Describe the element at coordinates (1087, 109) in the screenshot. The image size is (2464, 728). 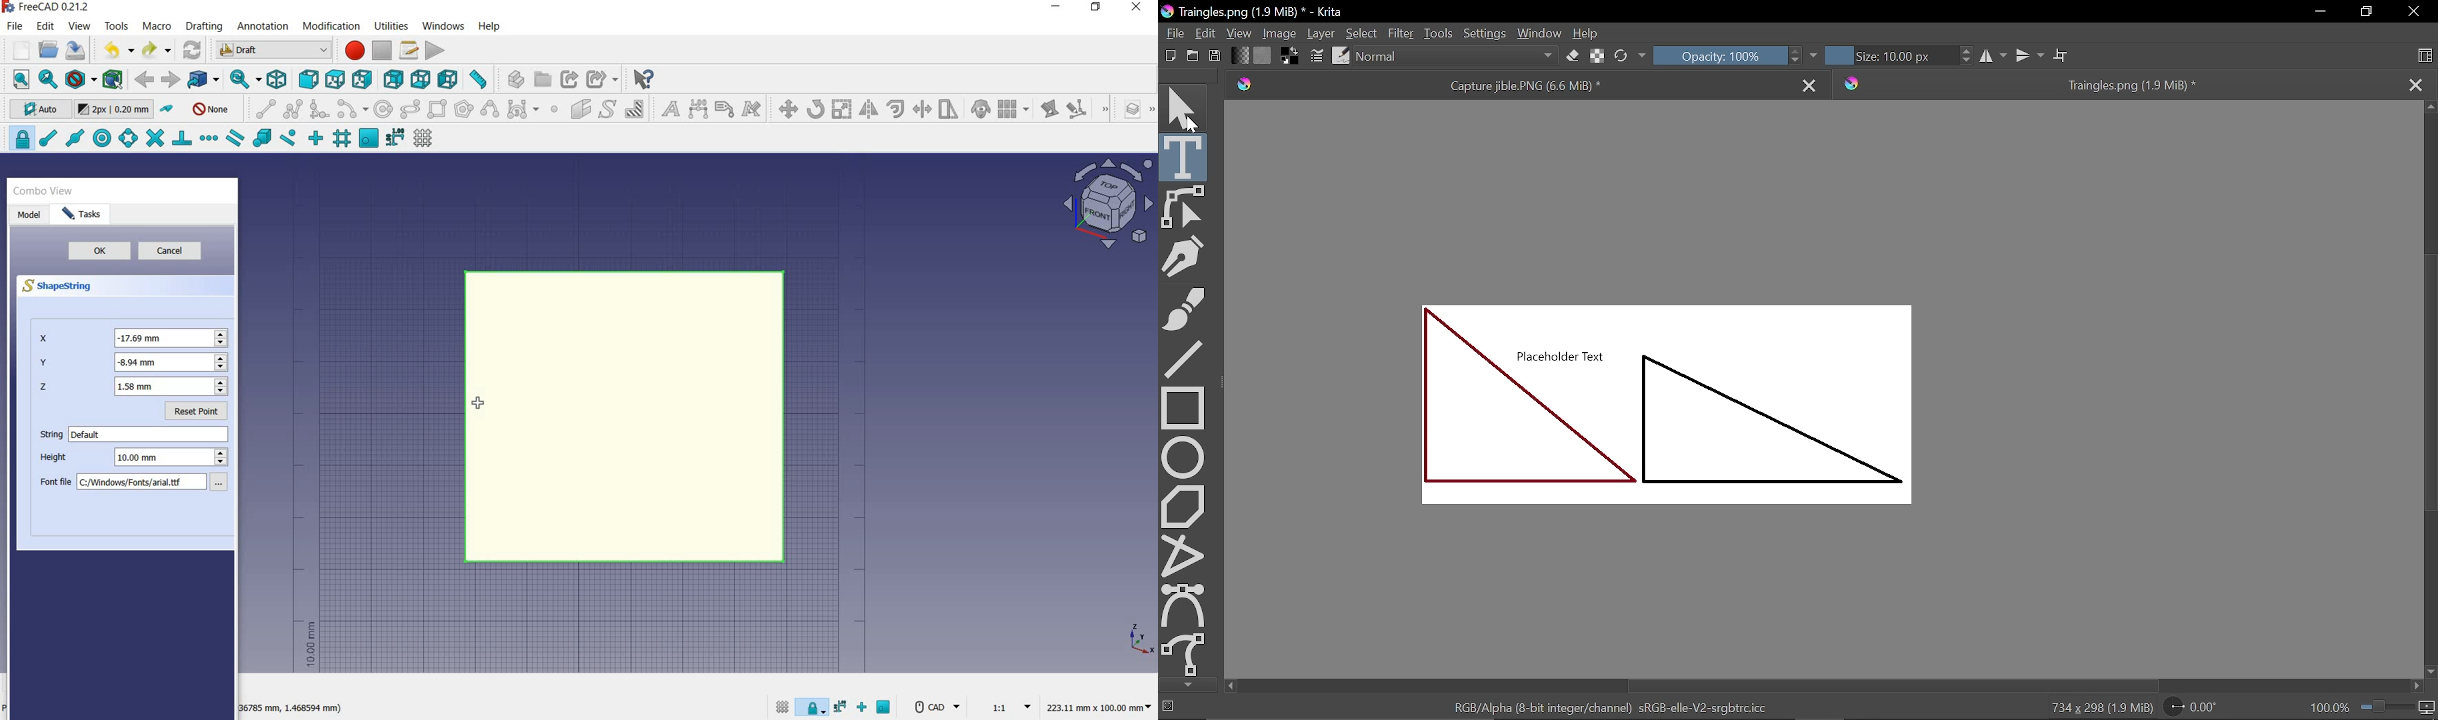
I see `subelement highlight` at that location.